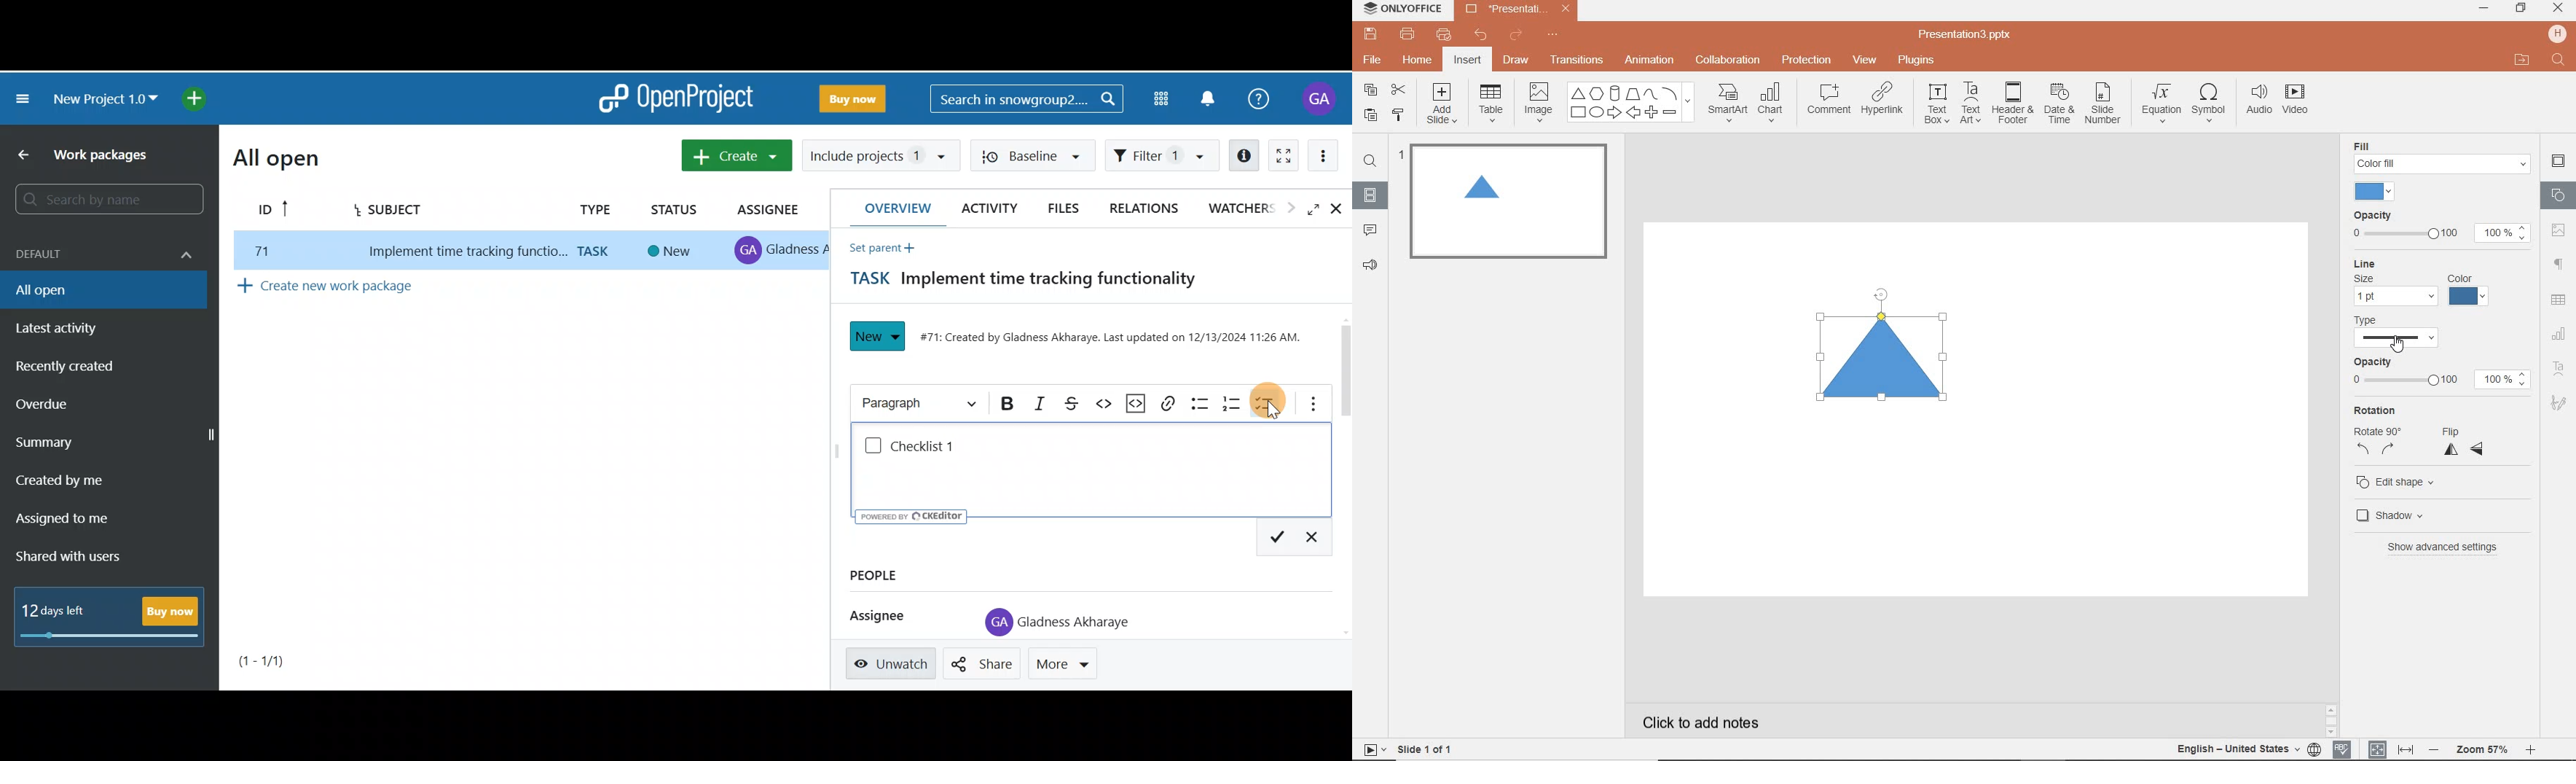  Describe the element at coordinates (1807, 58) in the screenshot. I see `PROTECTION` at that location.